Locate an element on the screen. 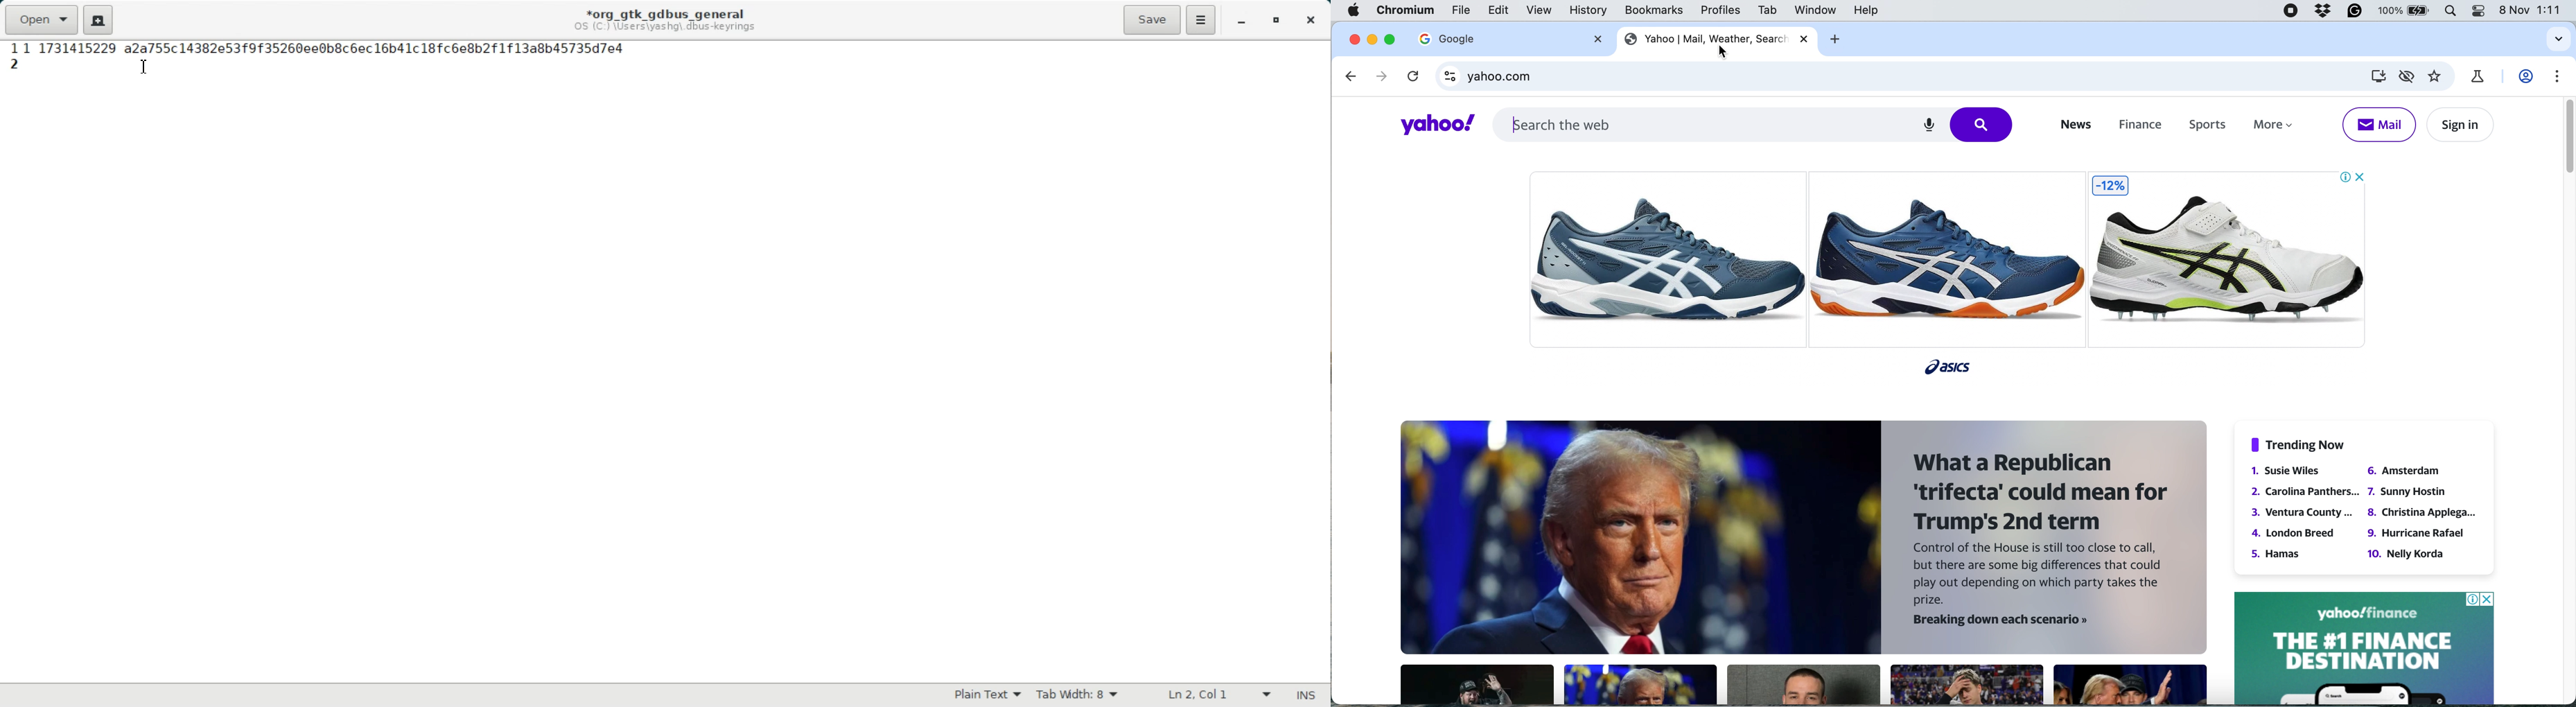  third party cookies limited is located at coordinates (2409, 75).